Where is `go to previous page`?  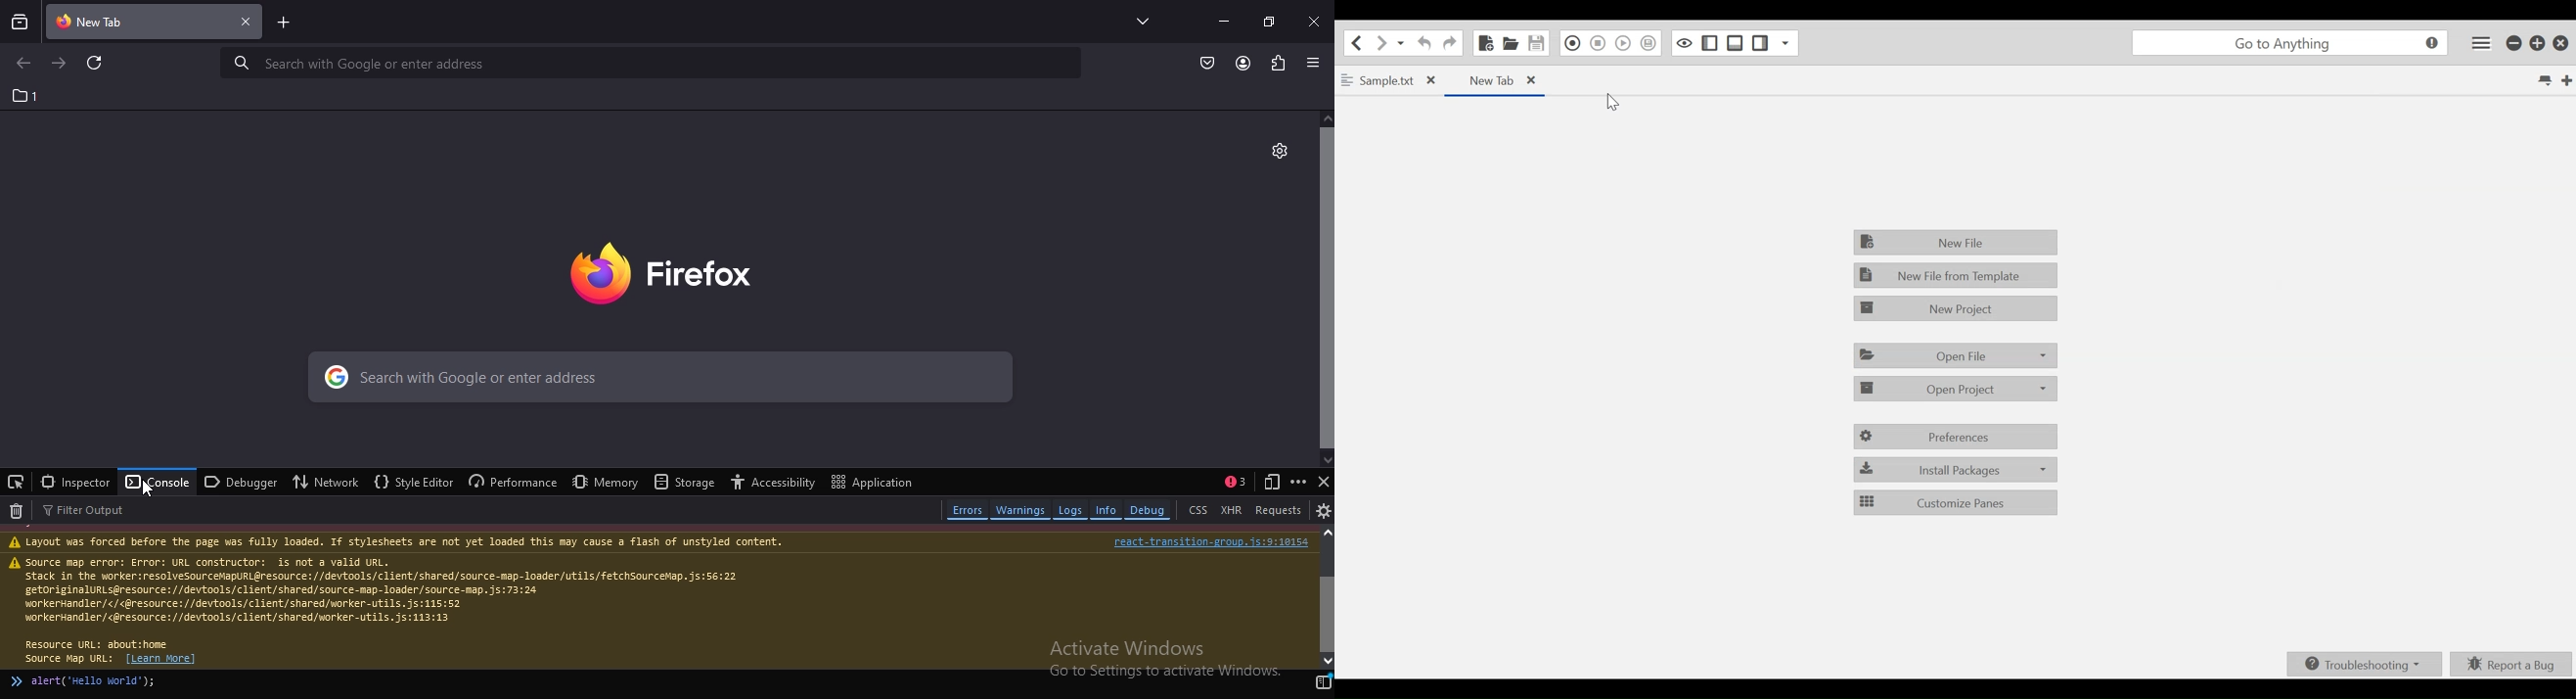
go to previous page is located at coordinates (21, 66).